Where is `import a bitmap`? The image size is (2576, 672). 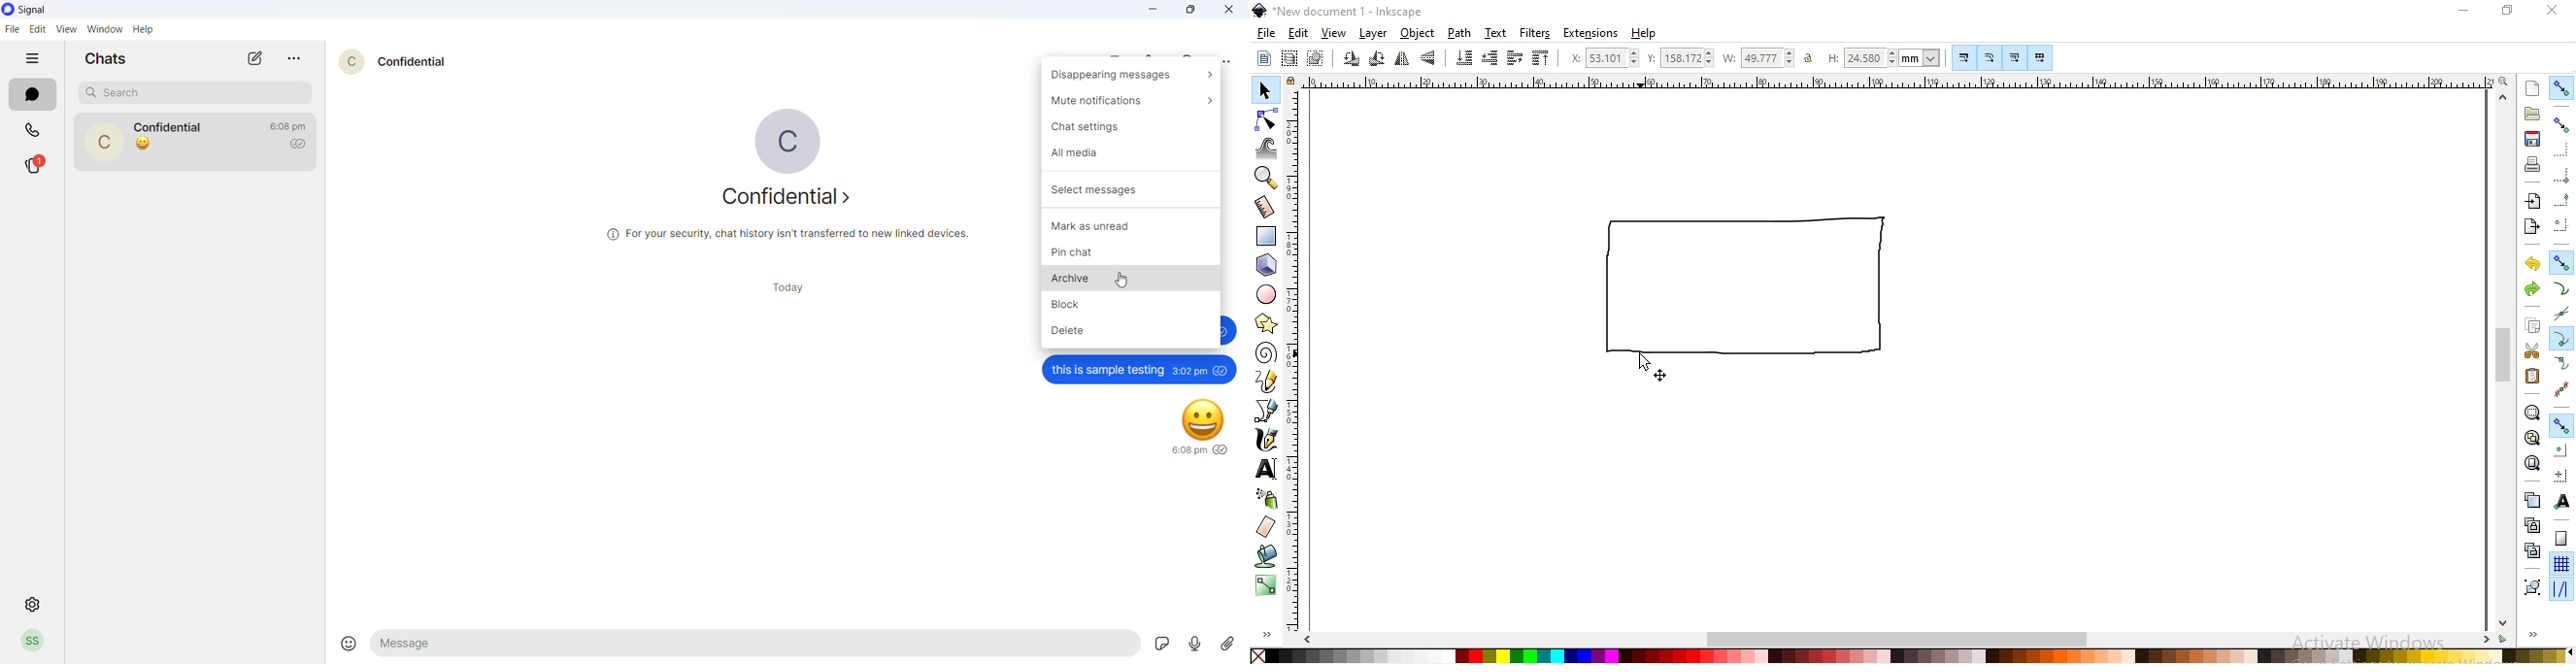 import a bitmap is located at coordinates (2533, 202).